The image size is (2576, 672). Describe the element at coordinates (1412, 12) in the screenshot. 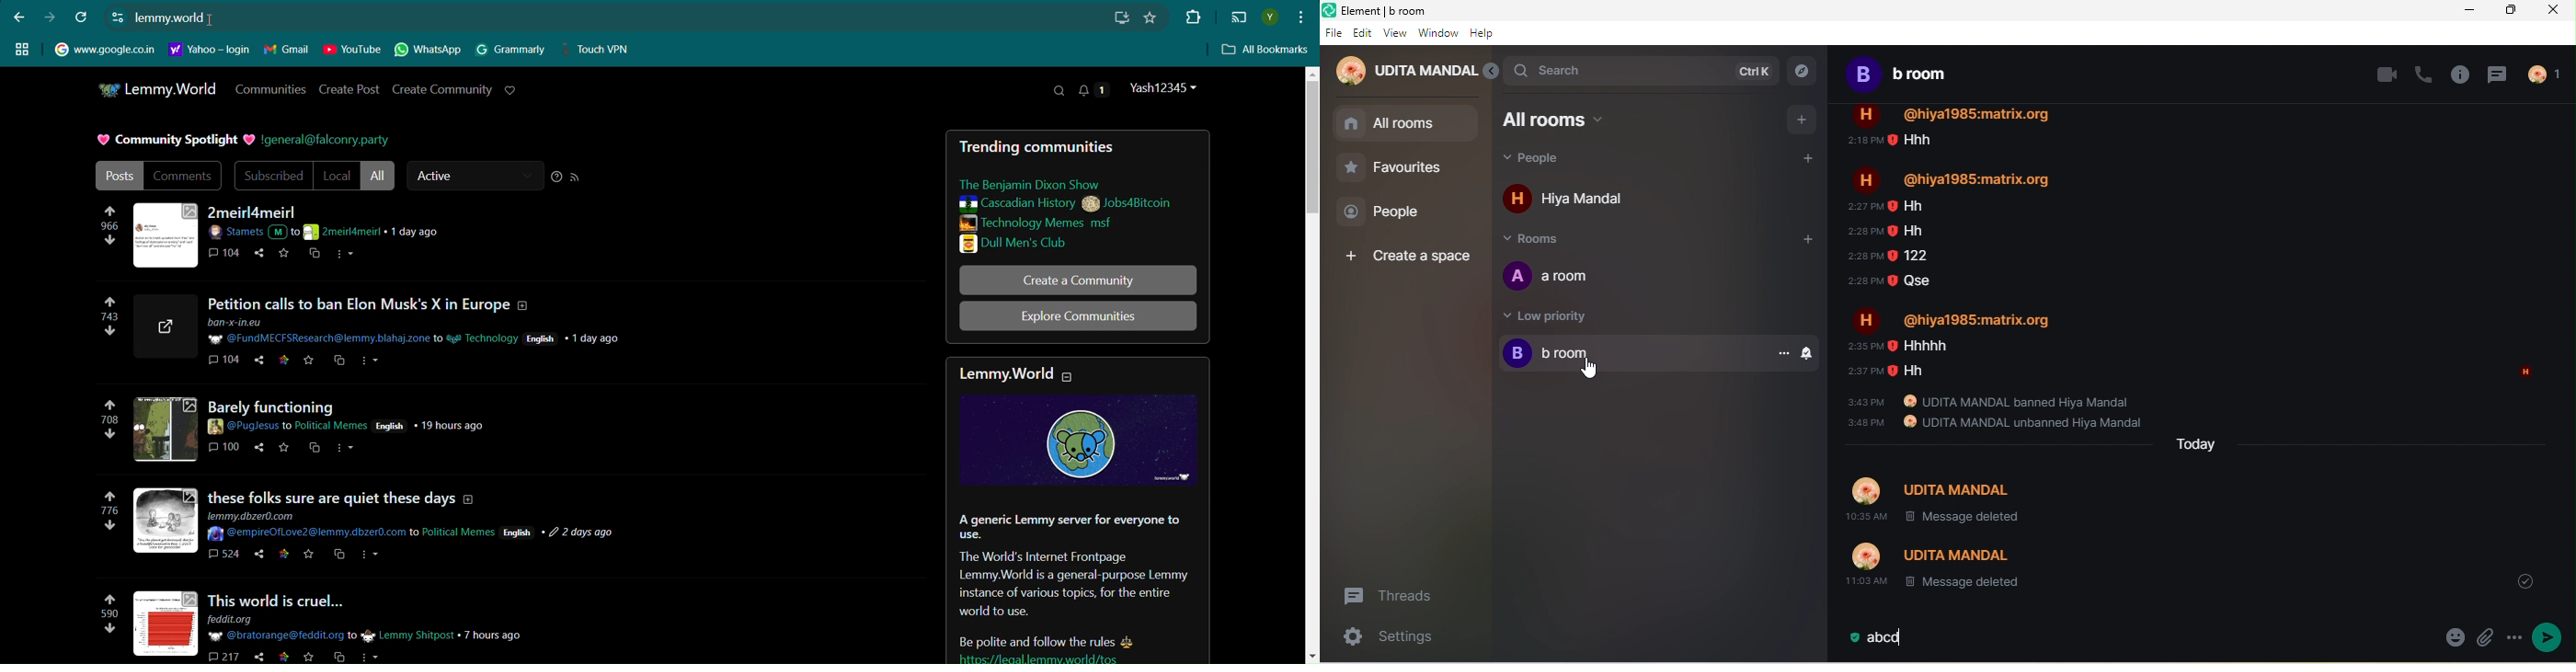

I see `title` at that location.